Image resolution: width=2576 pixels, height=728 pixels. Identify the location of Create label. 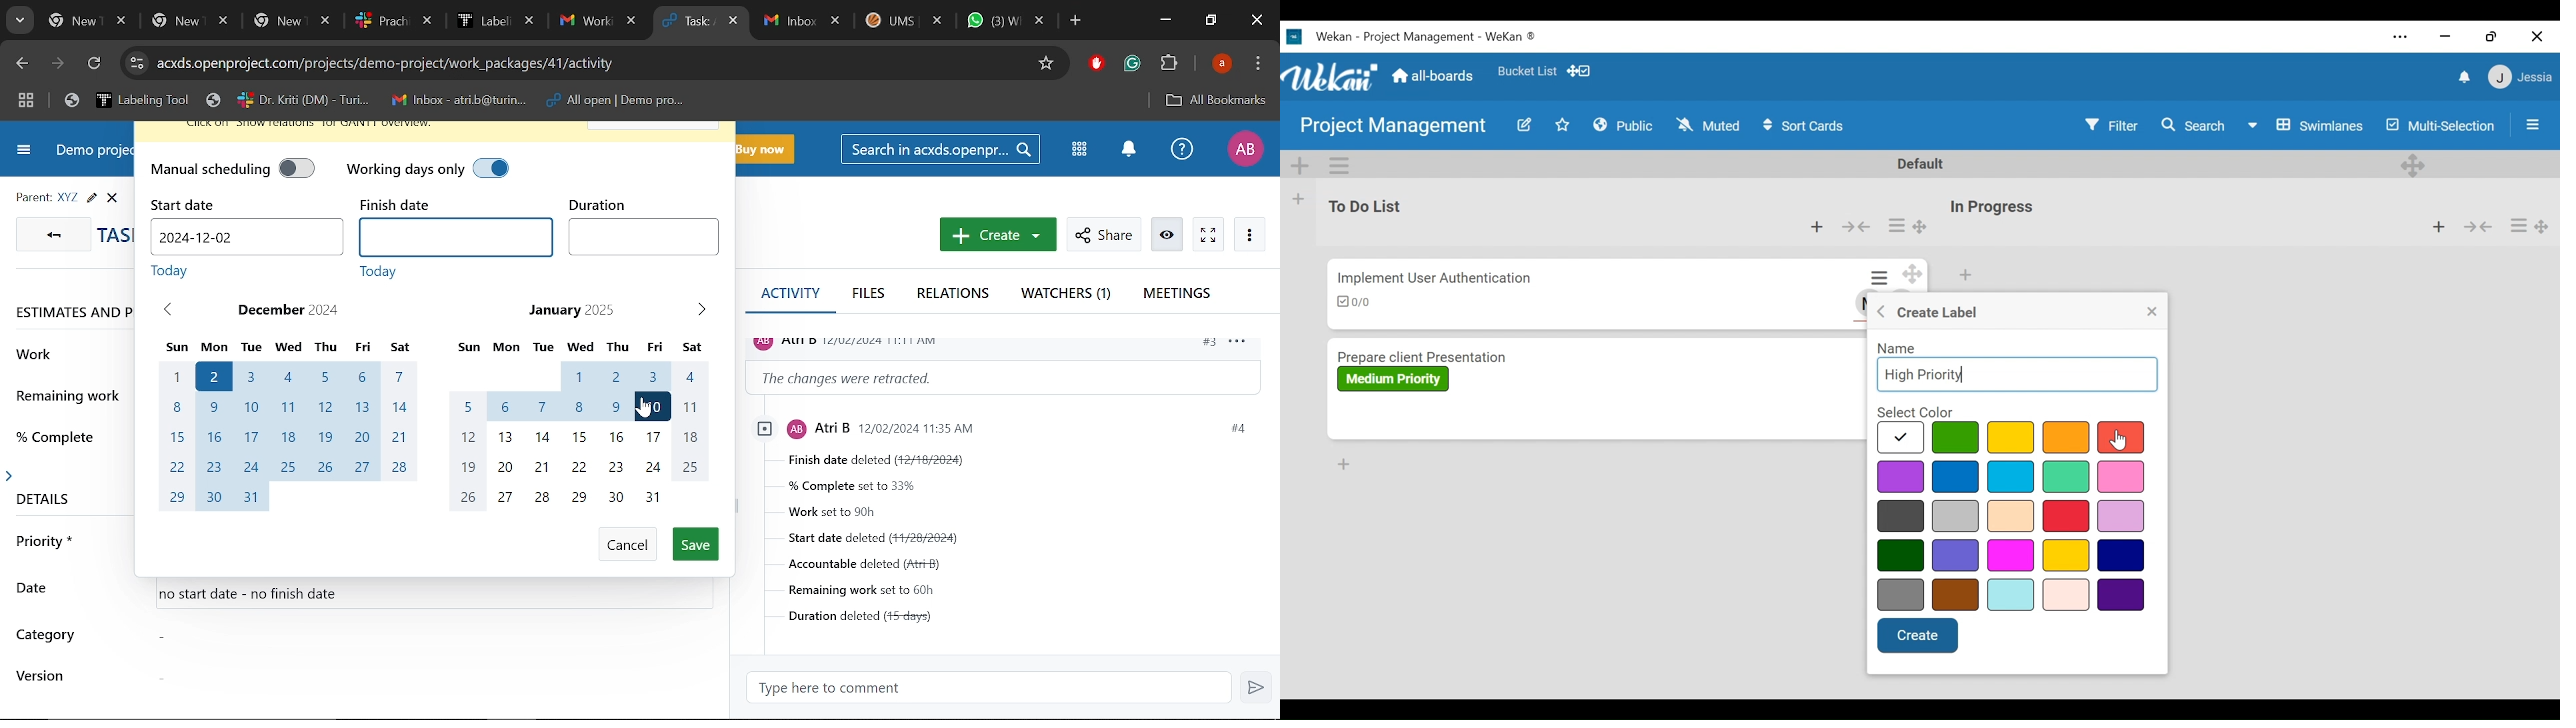
(1939, 311).